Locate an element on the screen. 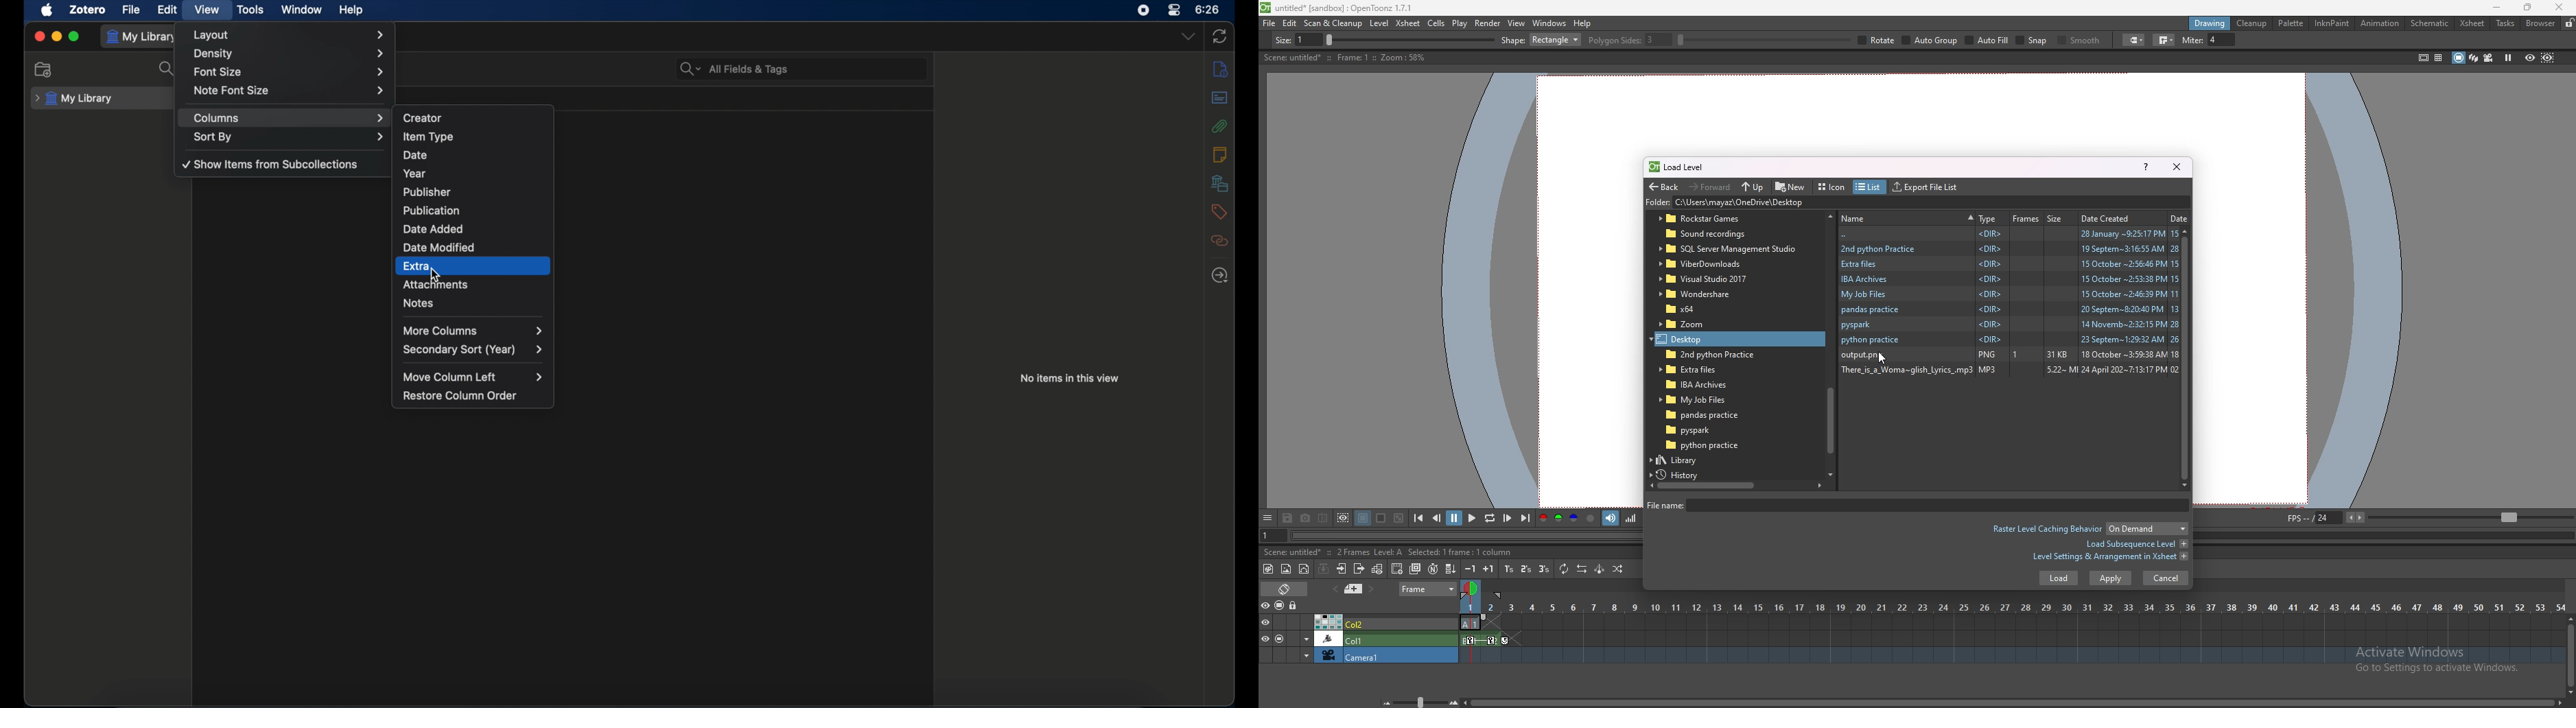 Image resolution: width=2576 pixels, height=728 pixels. reframe on 3s is located at coordinates (1544, 569).